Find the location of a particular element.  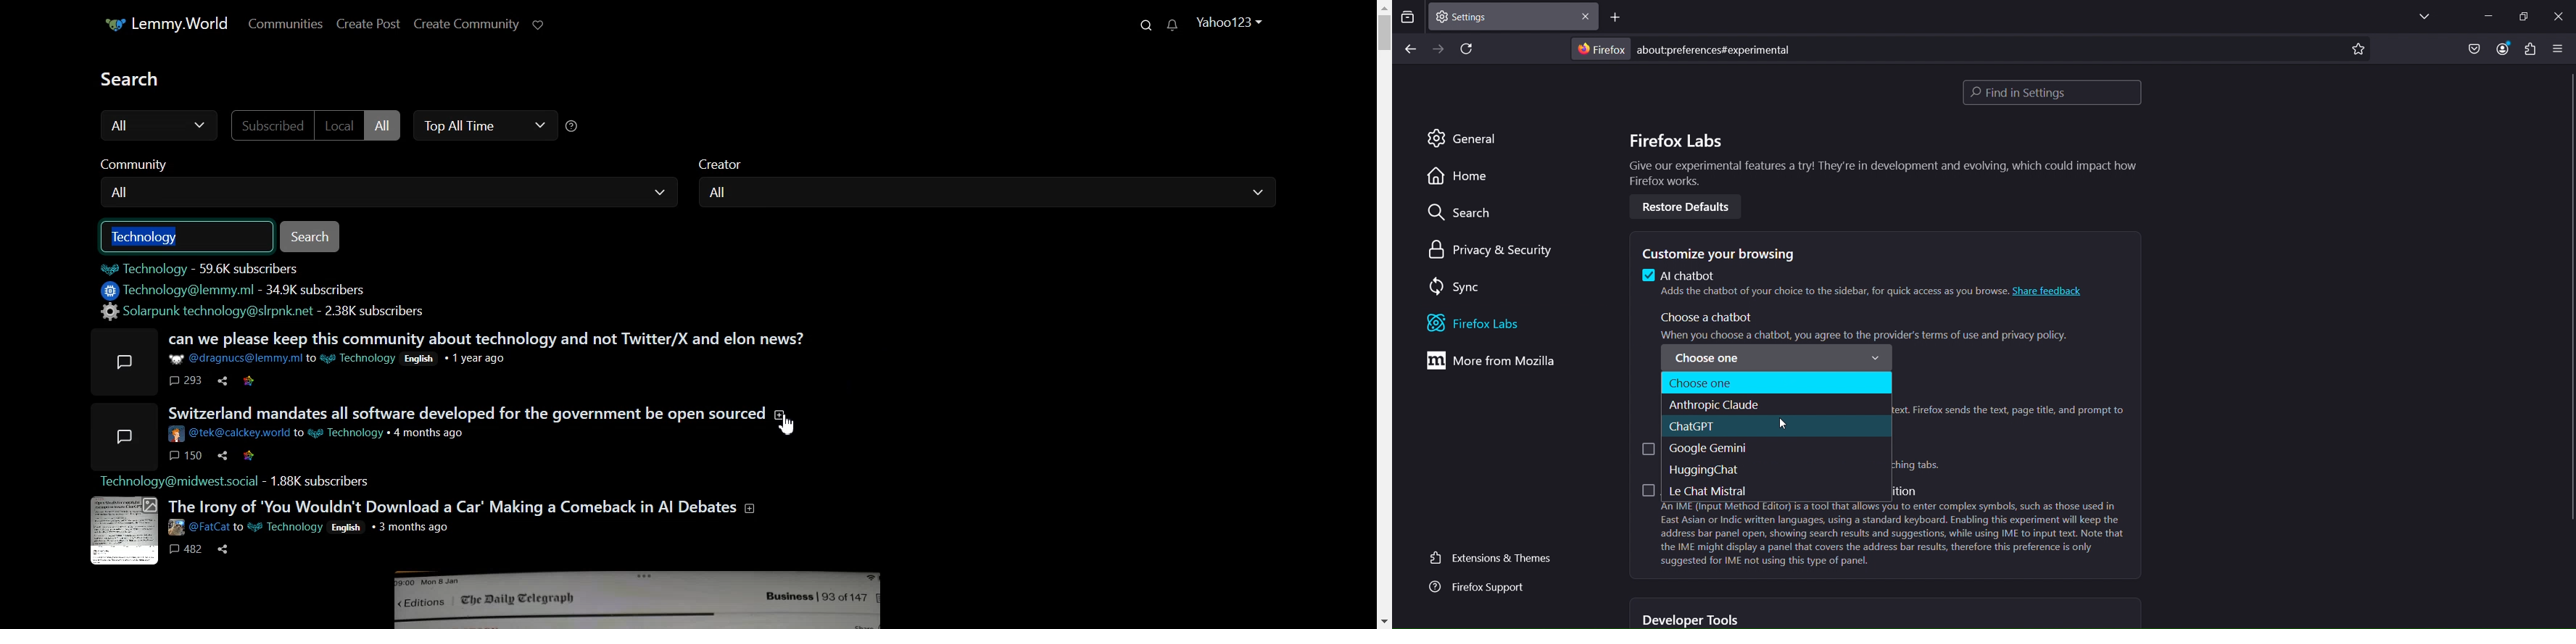

All is located at coordinates (996, 193).